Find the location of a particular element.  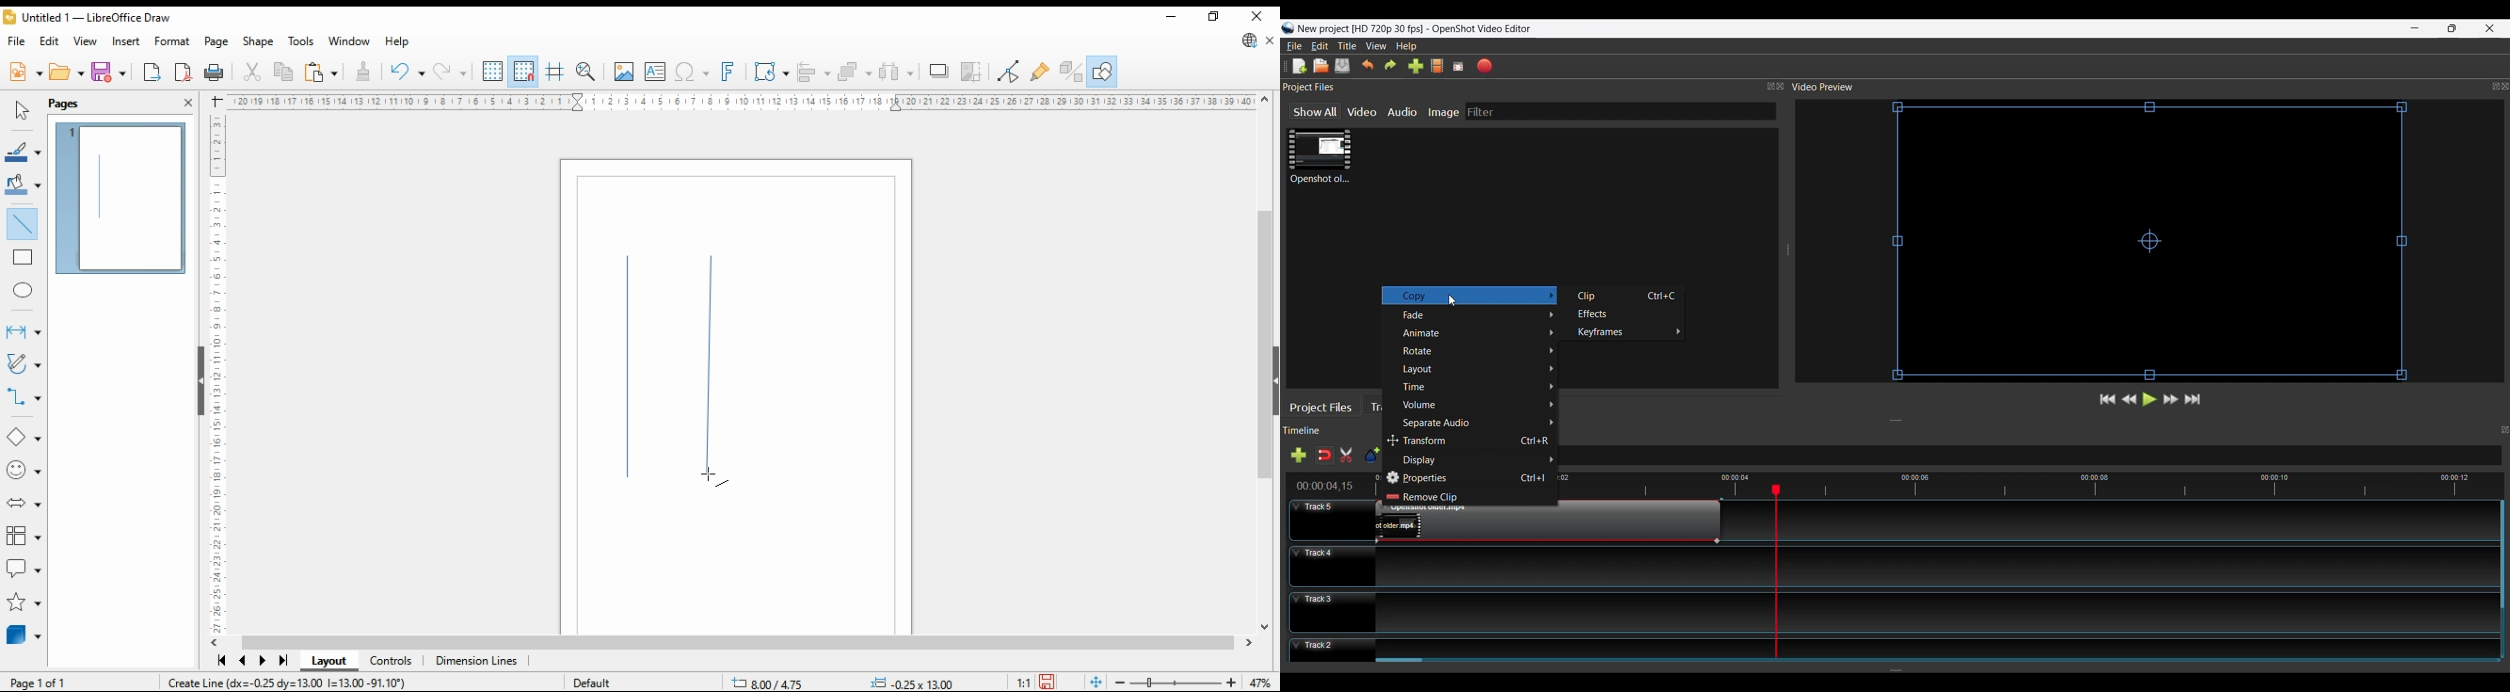

Open File is located at coordinates (1320, 66).